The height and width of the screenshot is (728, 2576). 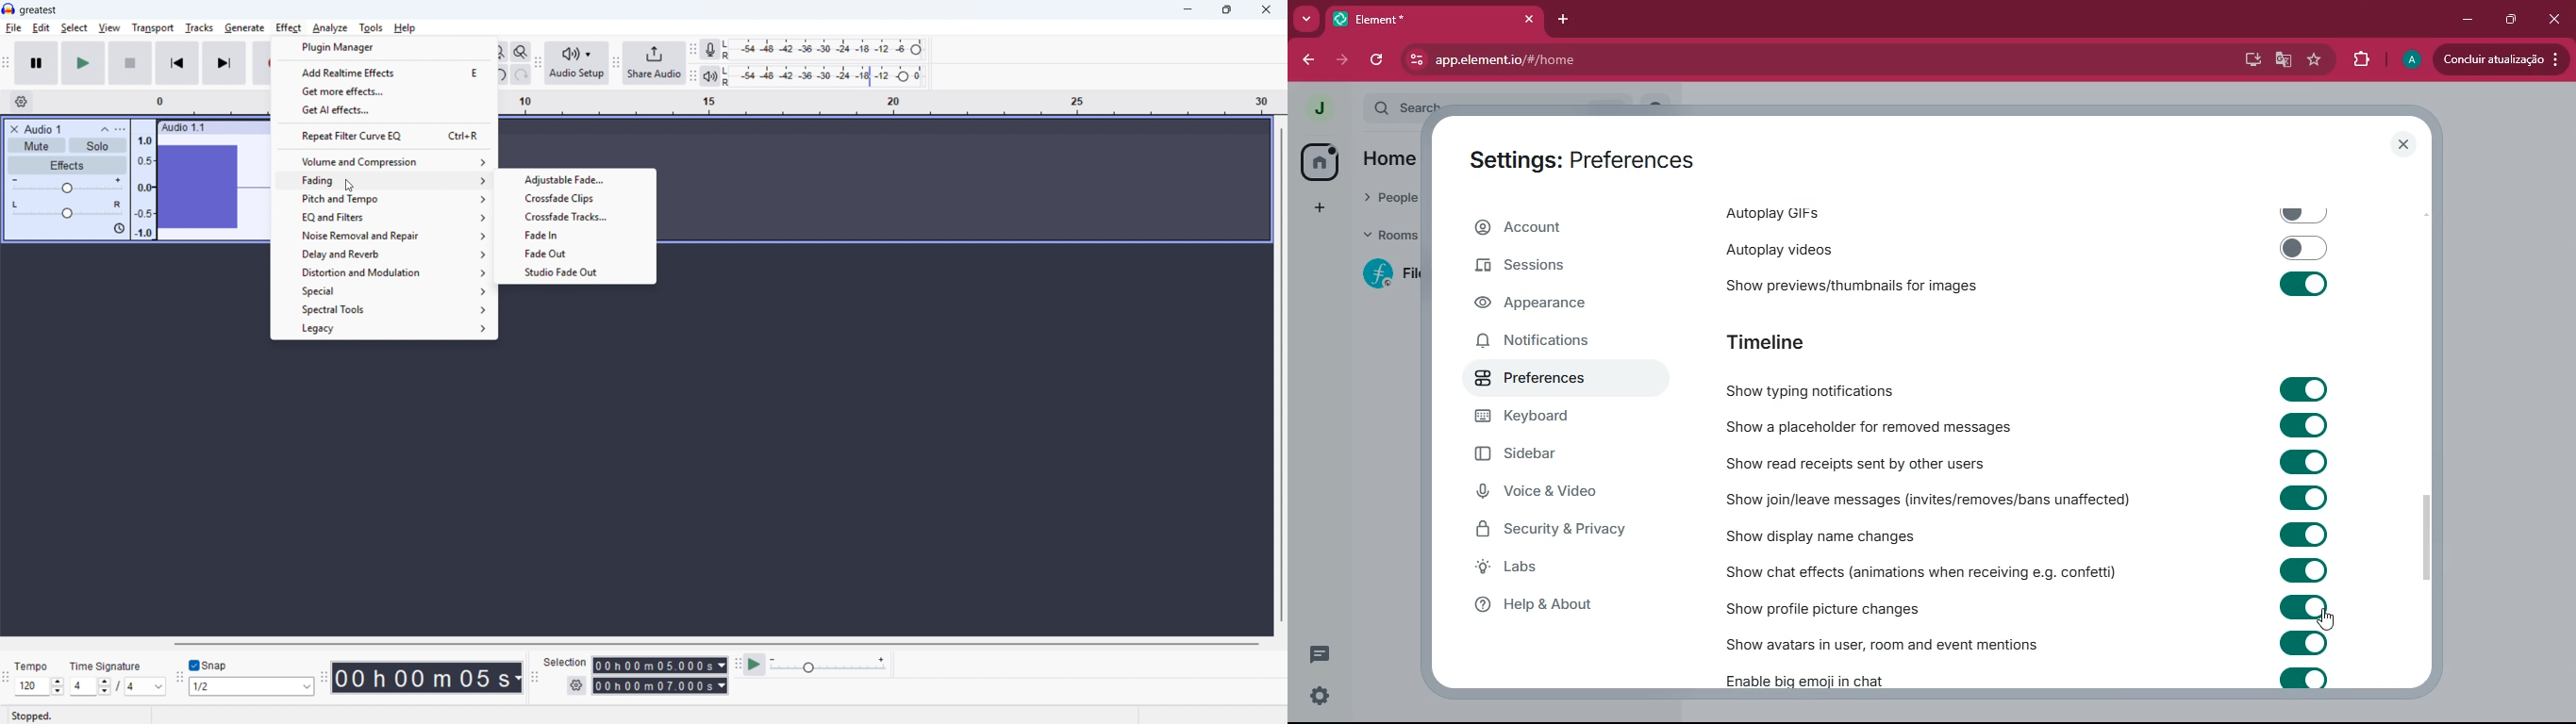 What do you see at coordinates (2249, 59) in the screenshot?
I see `desktop` at bounding box center [2249, 59].